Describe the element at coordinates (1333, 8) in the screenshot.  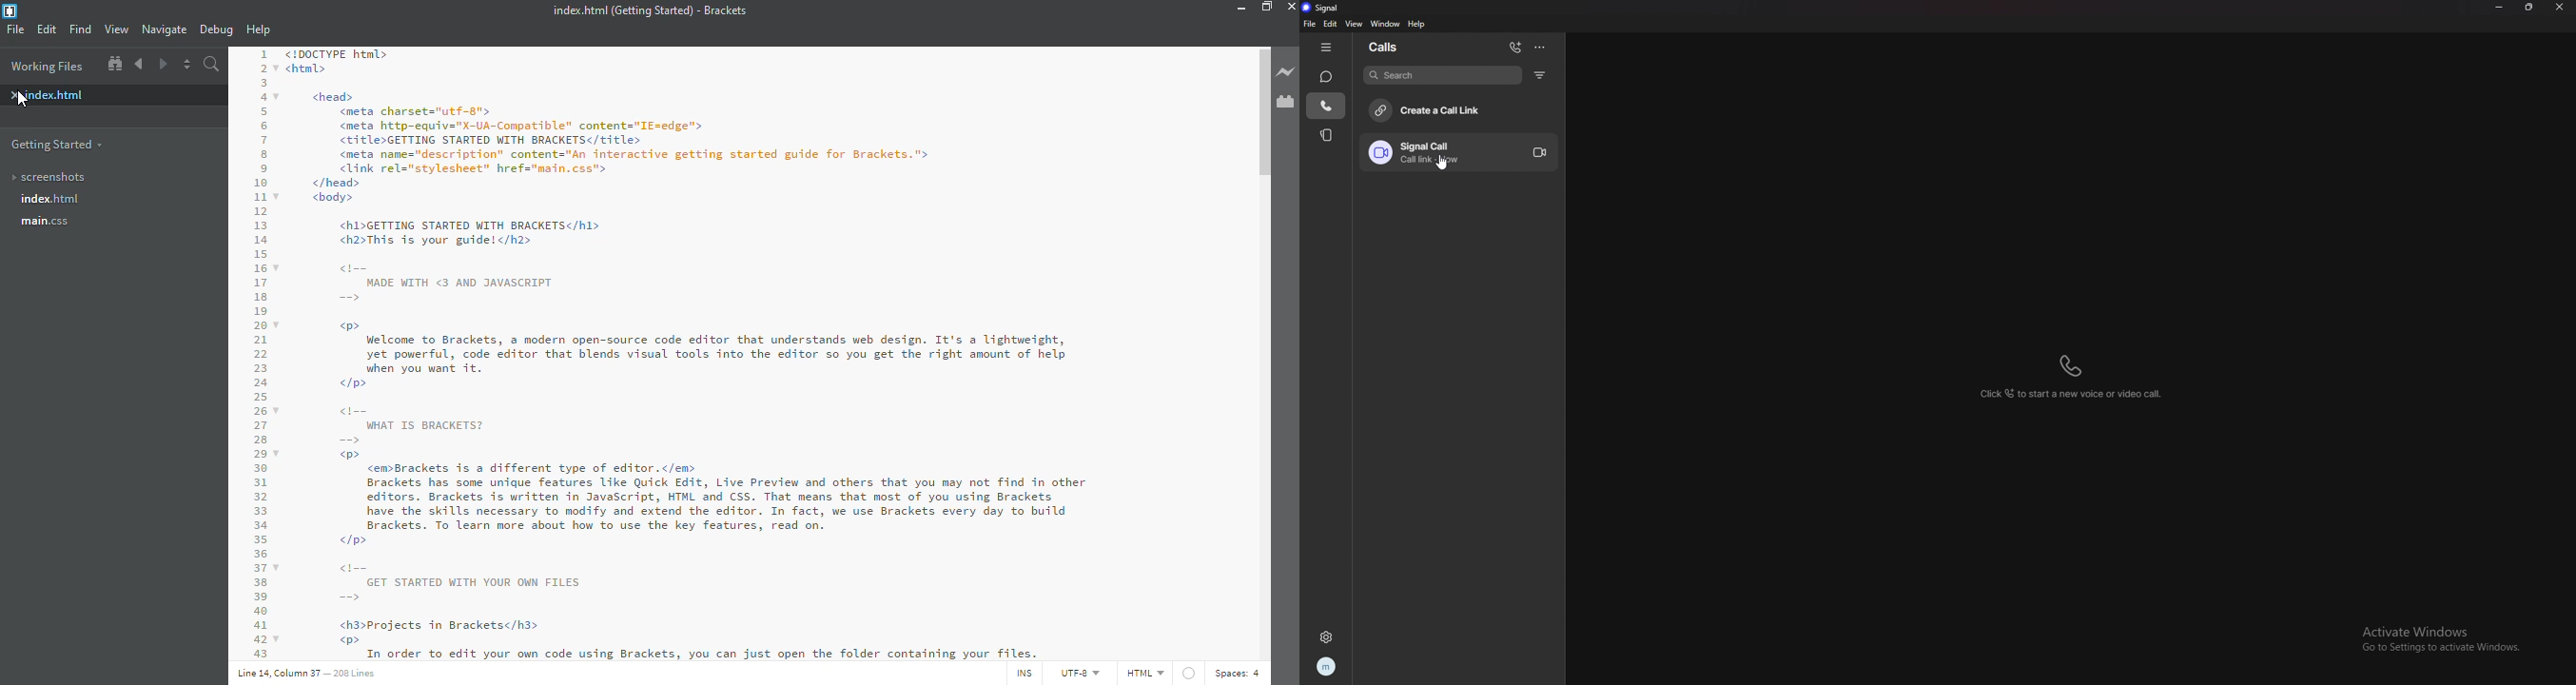
I see `signal` at that location.